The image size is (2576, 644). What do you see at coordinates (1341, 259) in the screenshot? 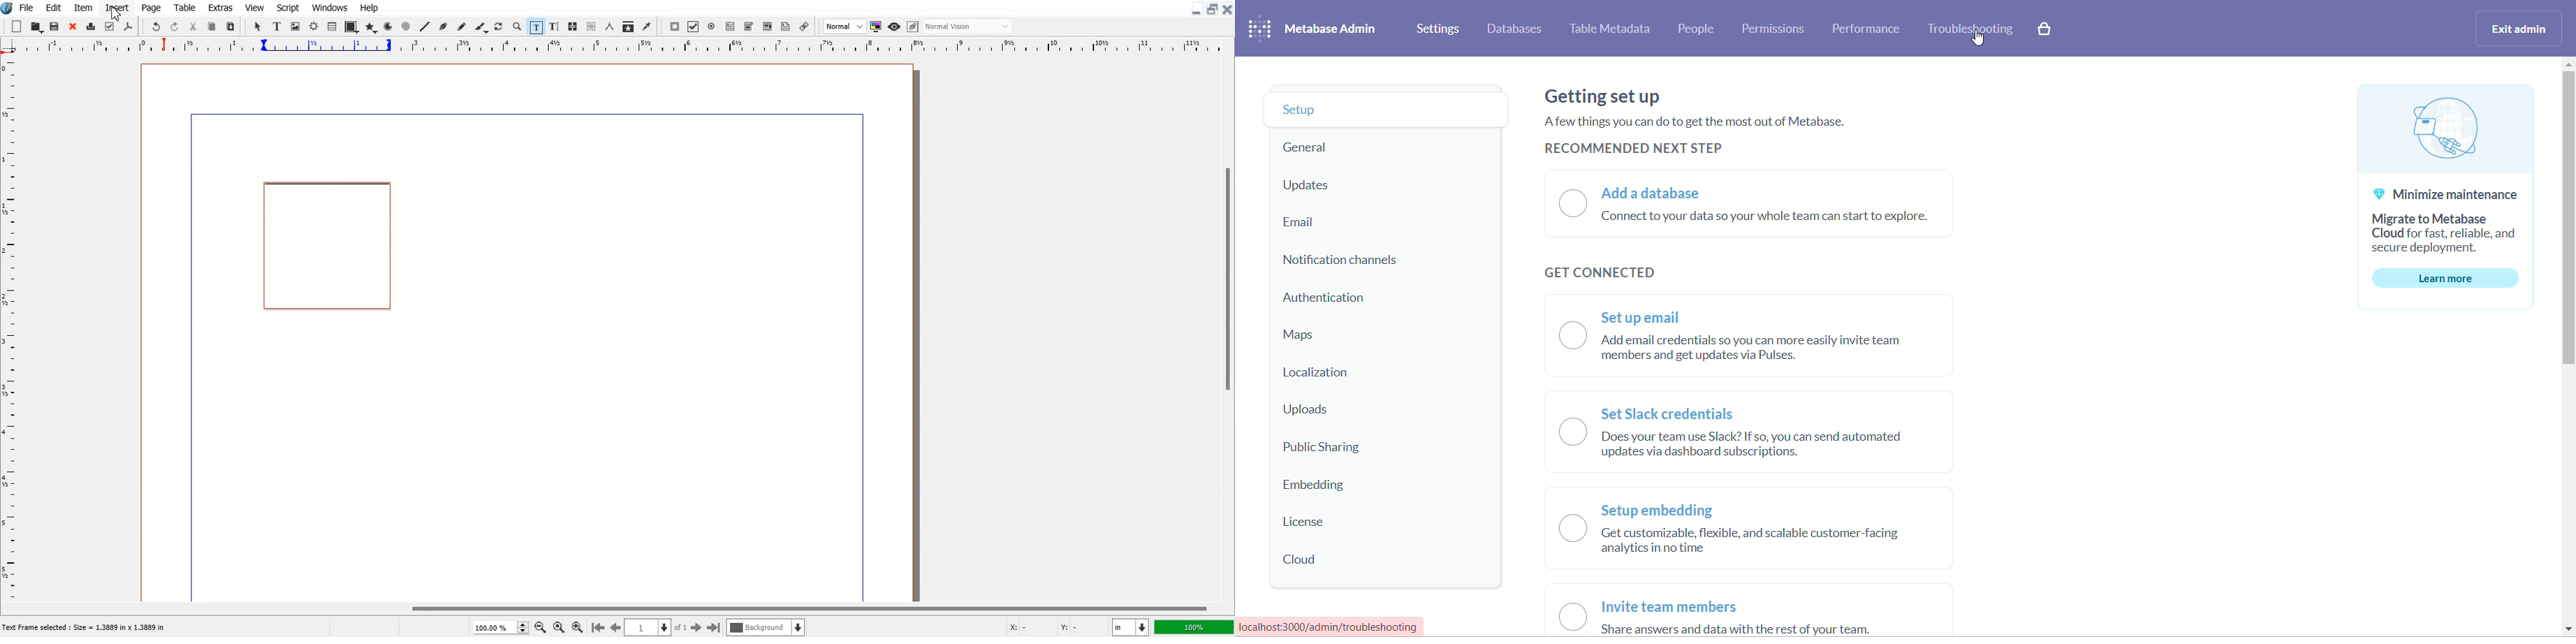
I see `notification channels` at bounding box center [1341, 259].